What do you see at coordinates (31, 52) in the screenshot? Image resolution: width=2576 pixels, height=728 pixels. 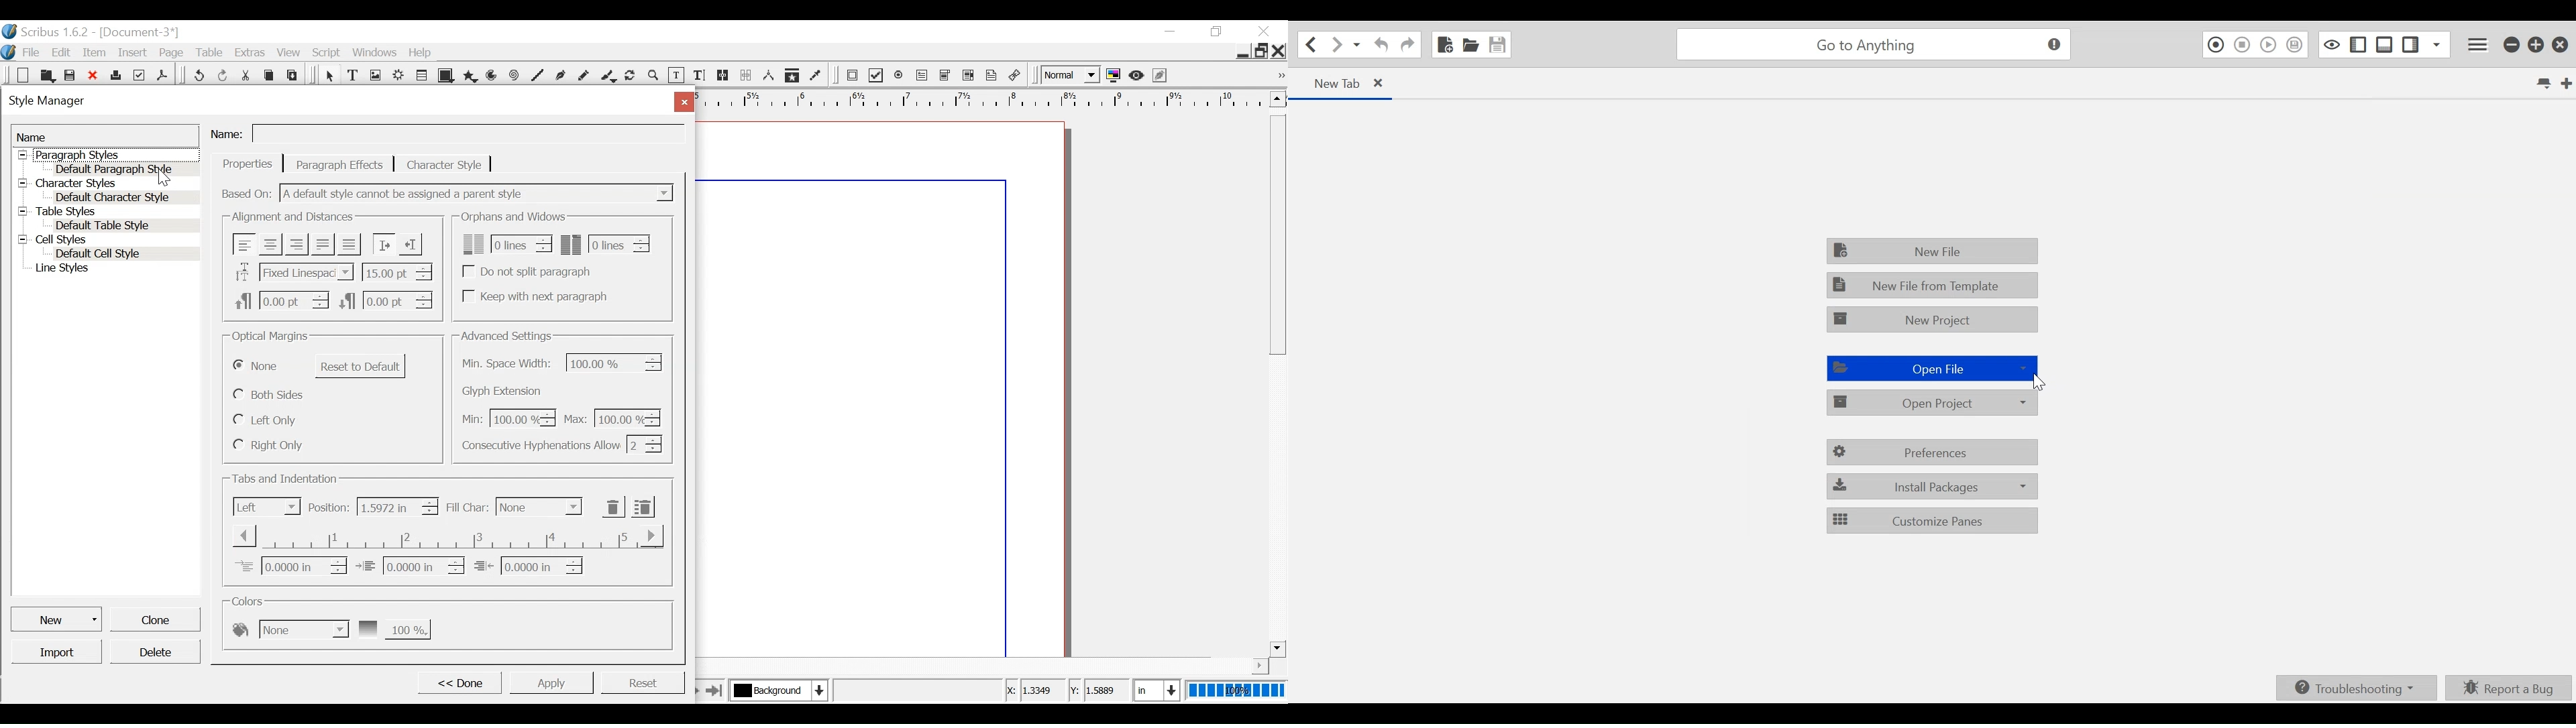 I see `File` at bounding box center [31, 52].